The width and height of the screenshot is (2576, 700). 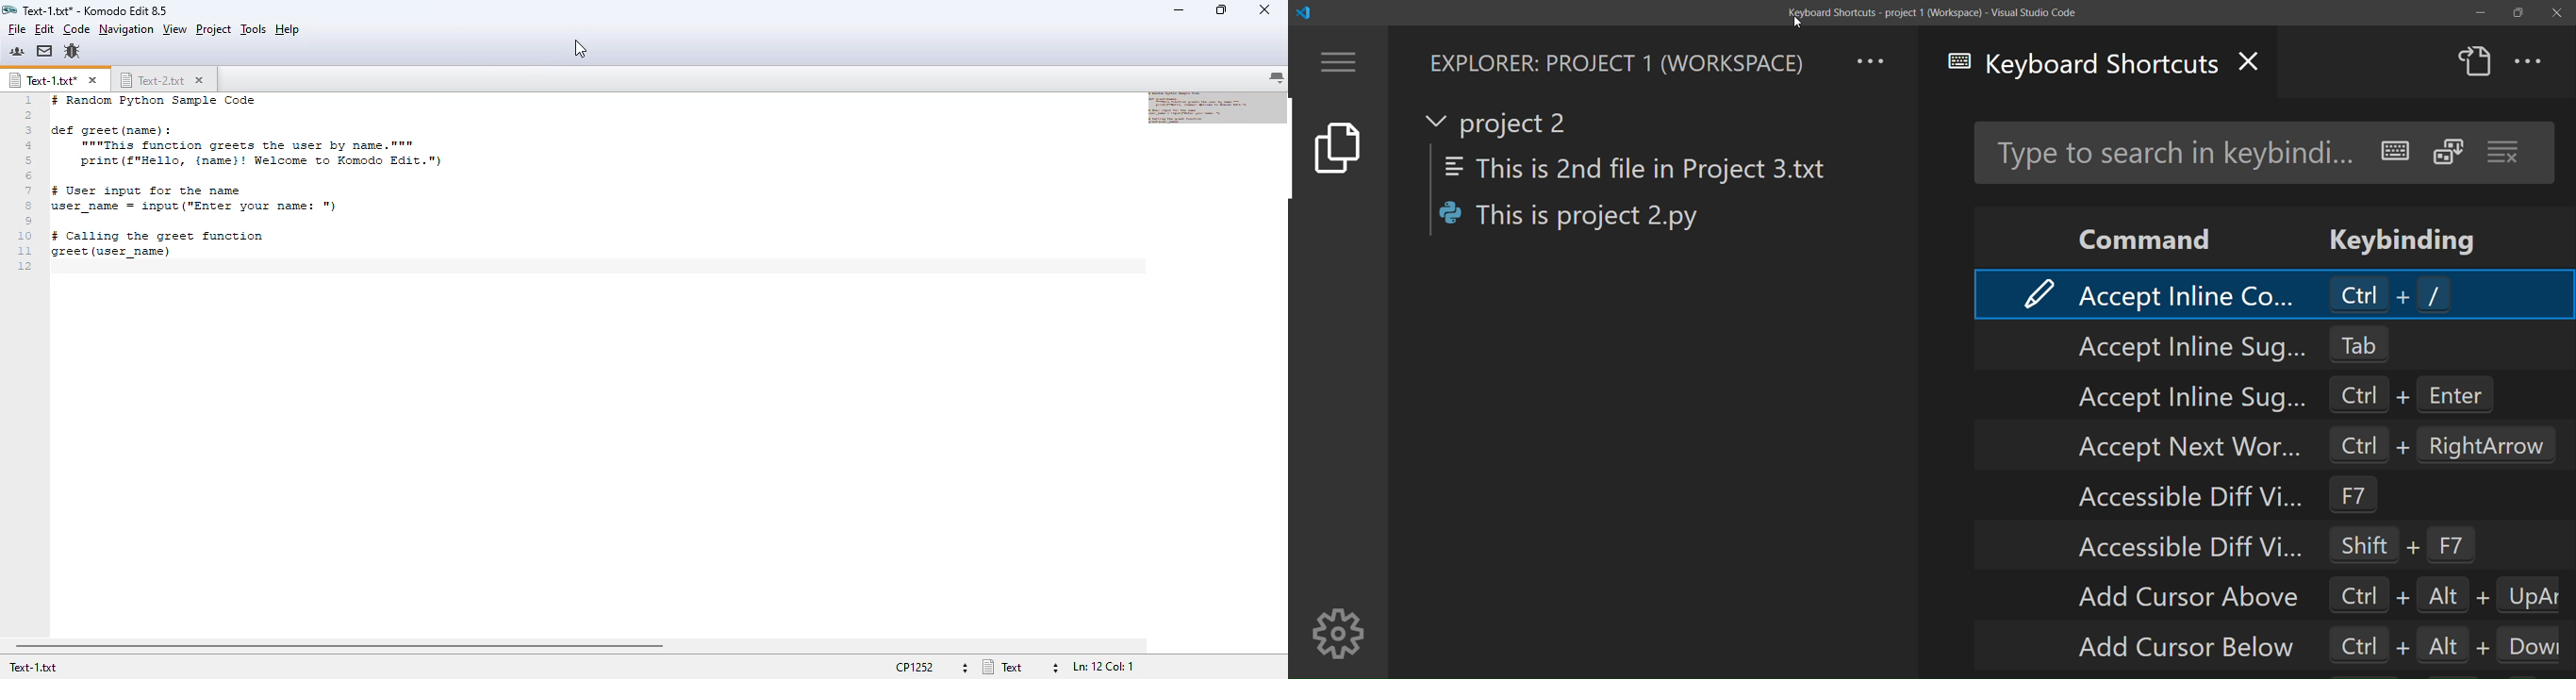 I want to click on text-2, so click(x=153, y=80).